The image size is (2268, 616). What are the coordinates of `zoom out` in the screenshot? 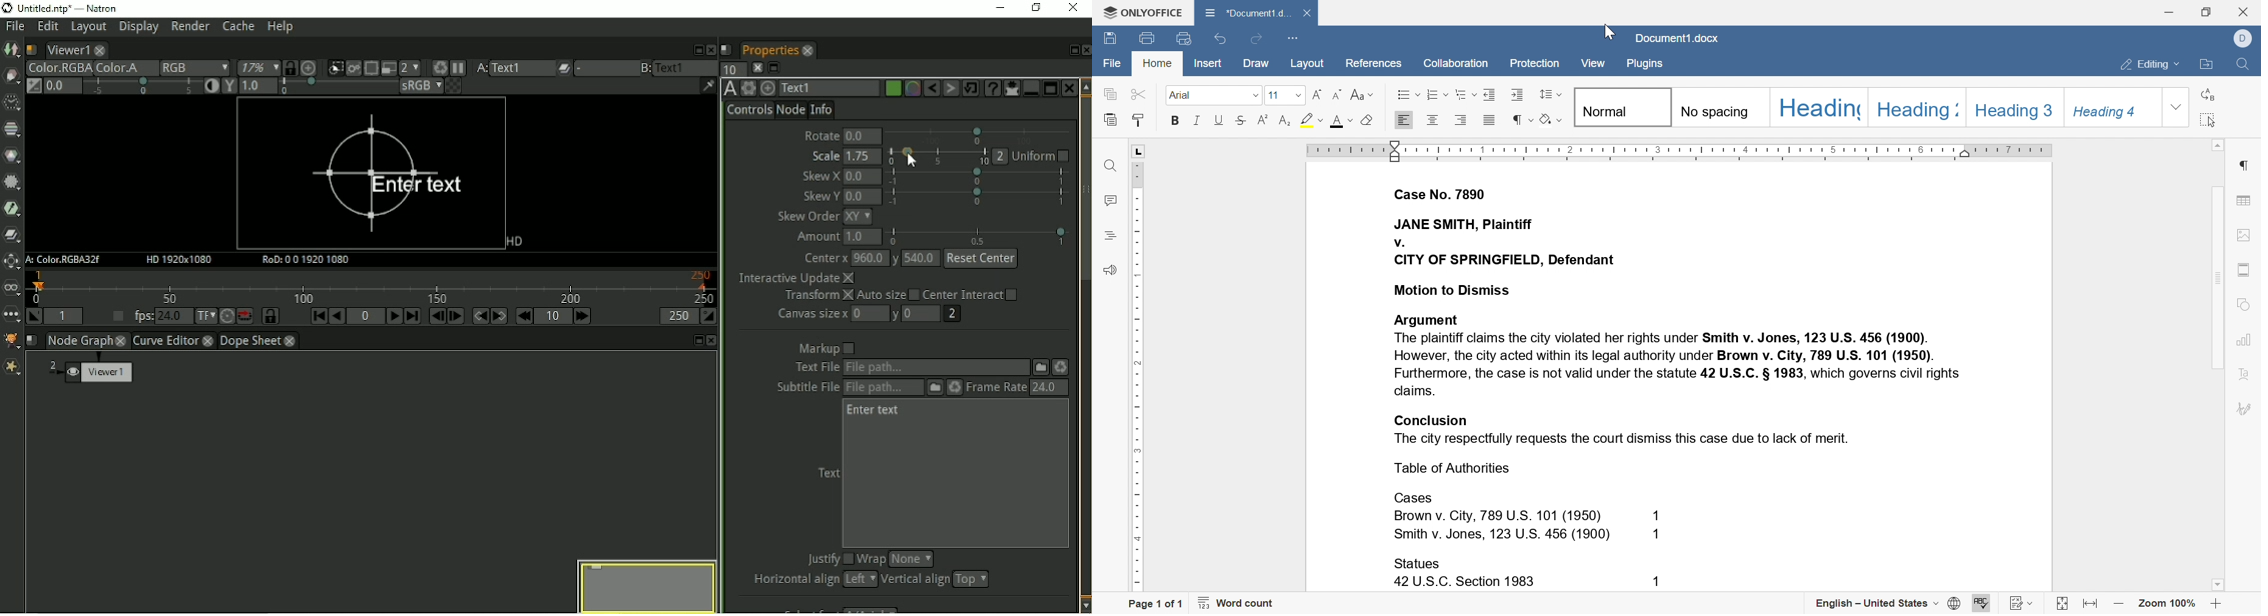 It's located at (2119, 605).